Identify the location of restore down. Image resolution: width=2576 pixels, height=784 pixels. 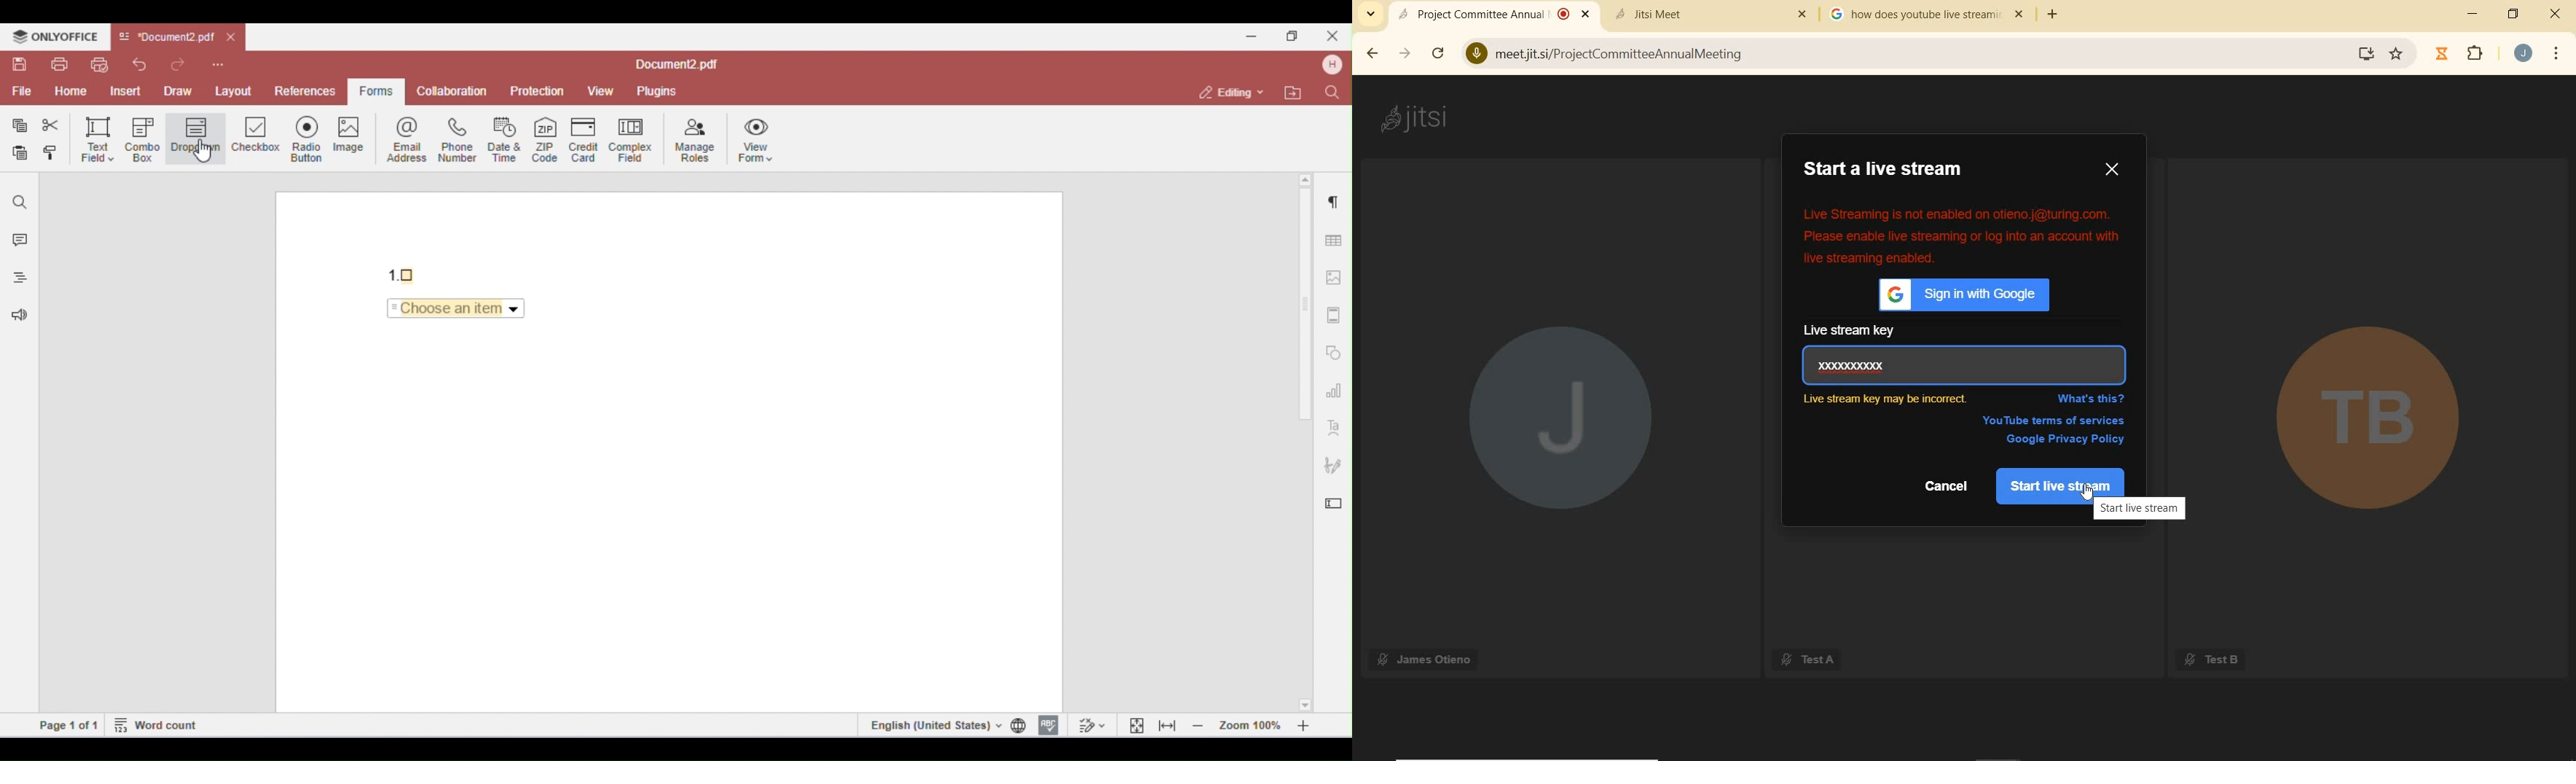
(2515, 15).